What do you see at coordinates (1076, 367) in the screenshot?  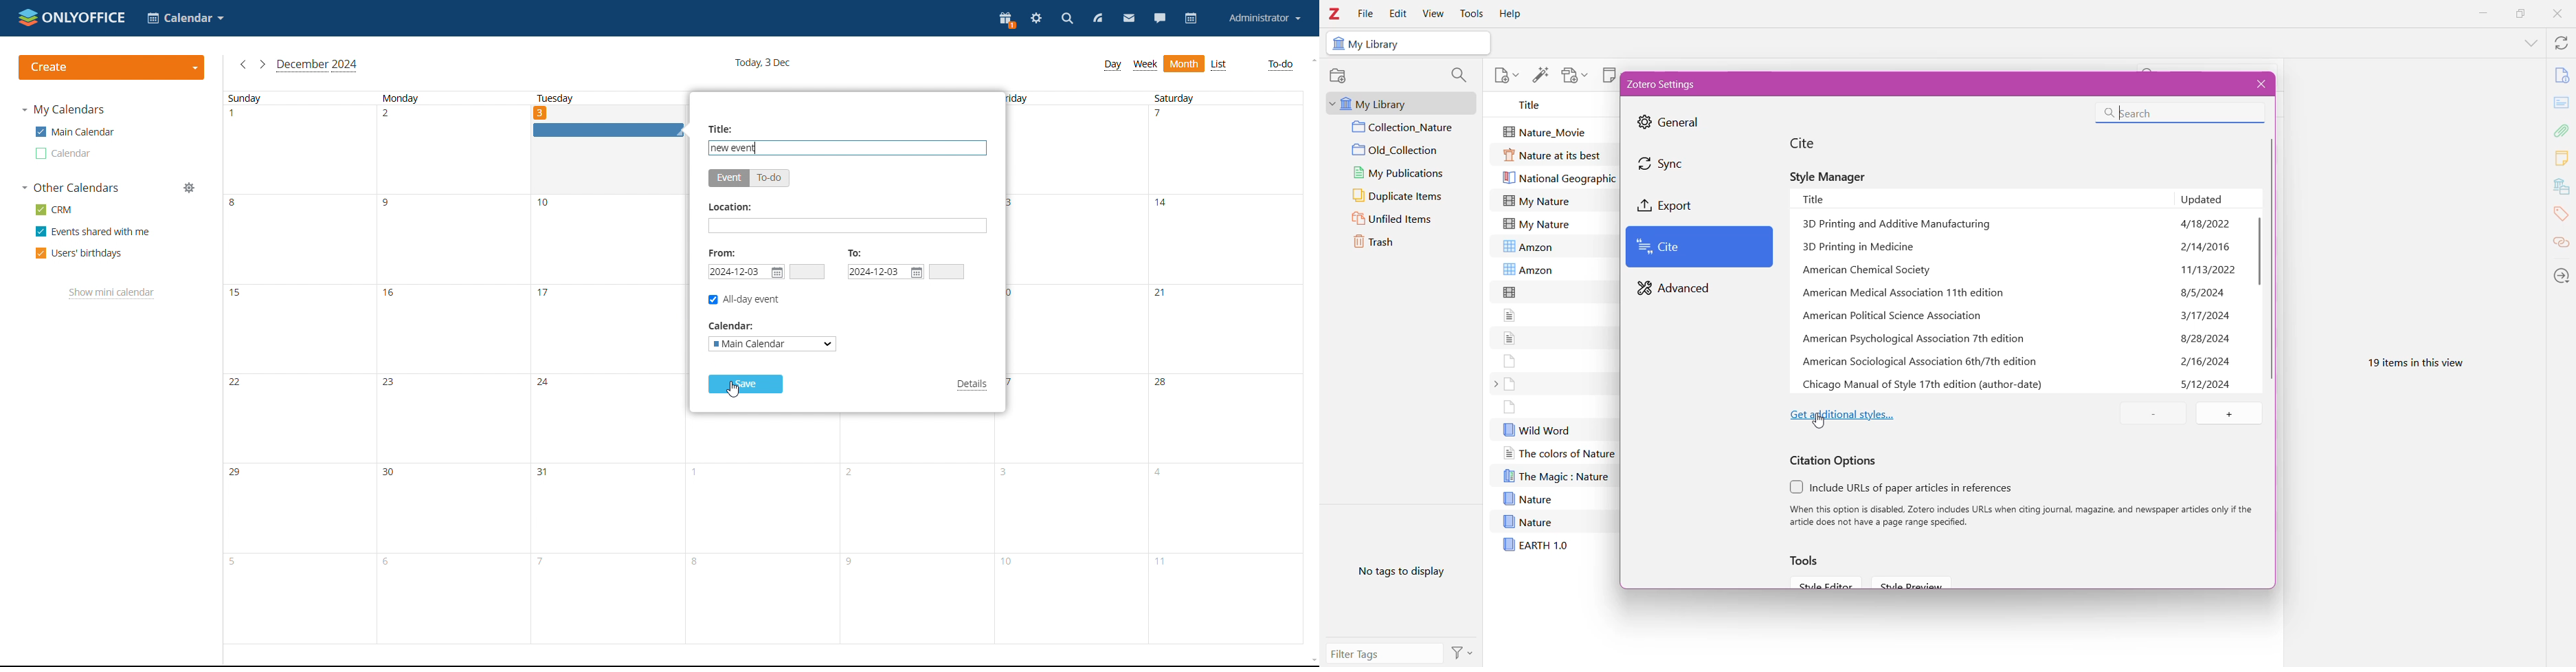 I see `friday` at bounding box center [1076, 367].